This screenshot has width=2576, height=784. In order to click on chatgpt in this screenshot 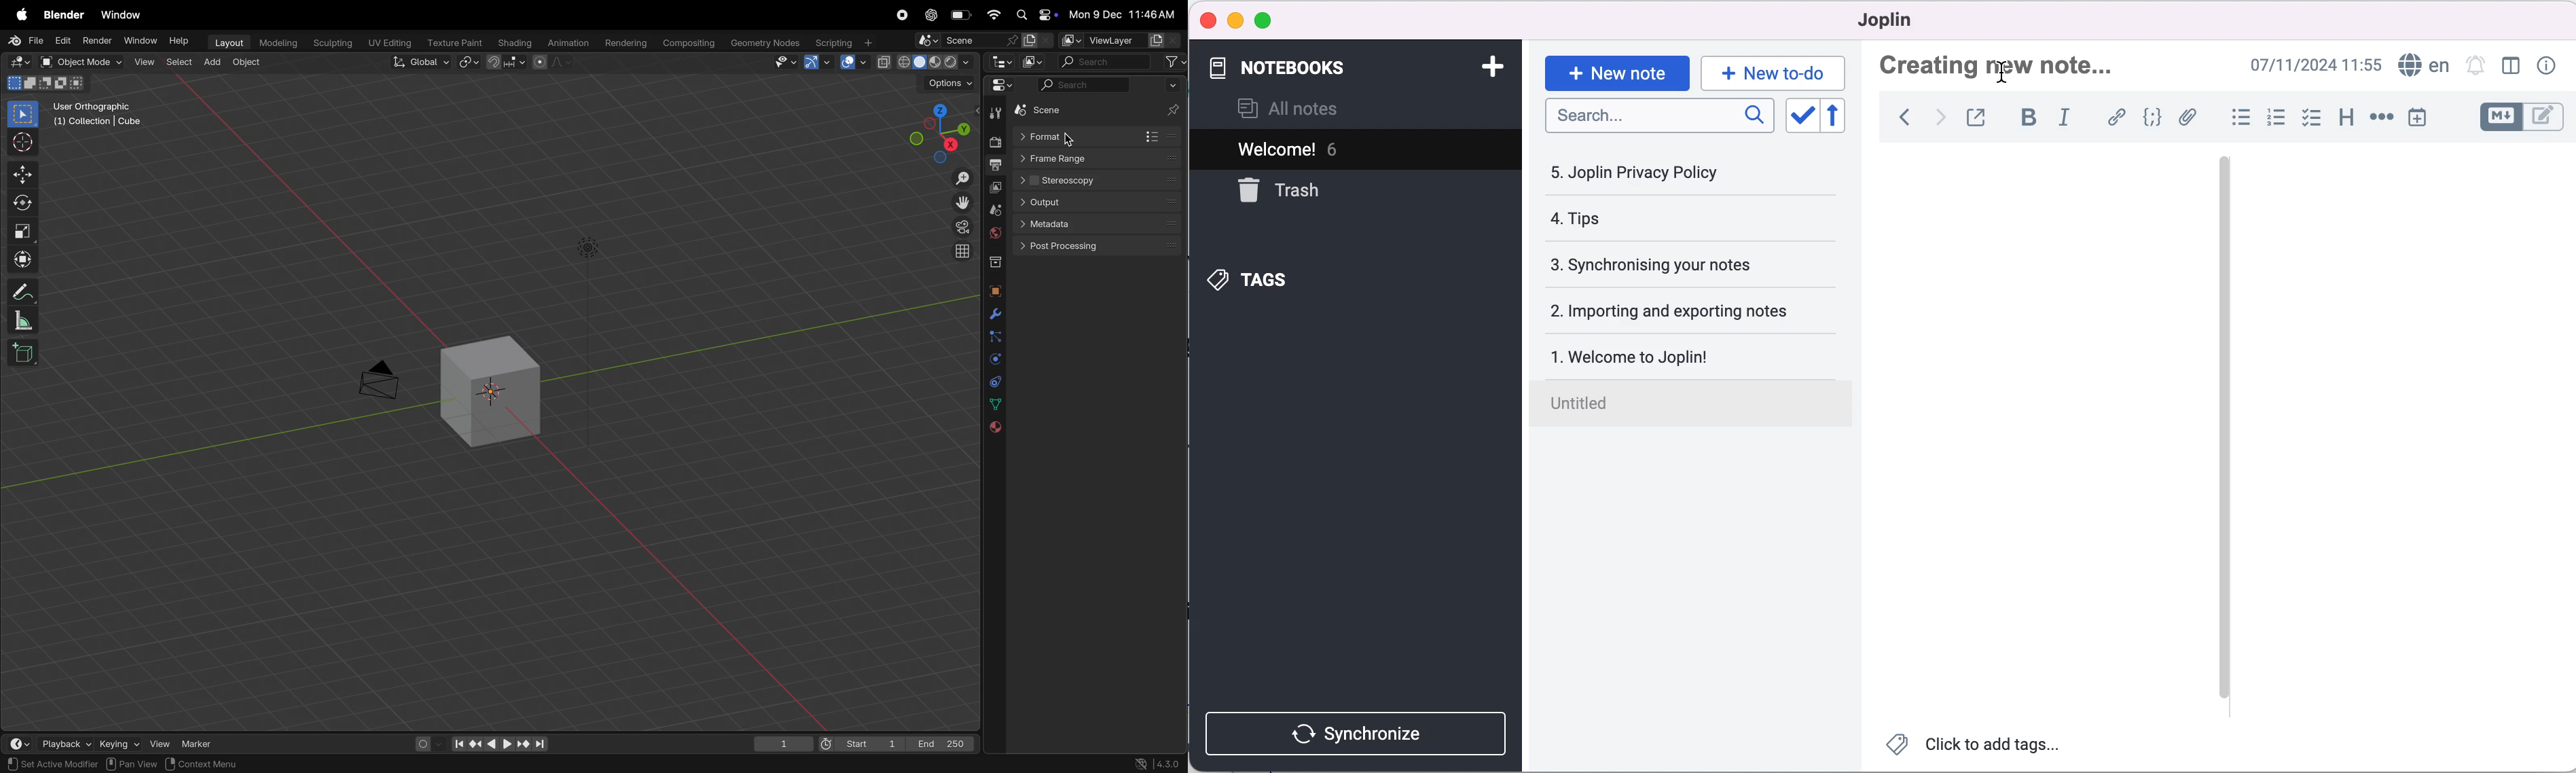, I will do `click(930, 16)`.